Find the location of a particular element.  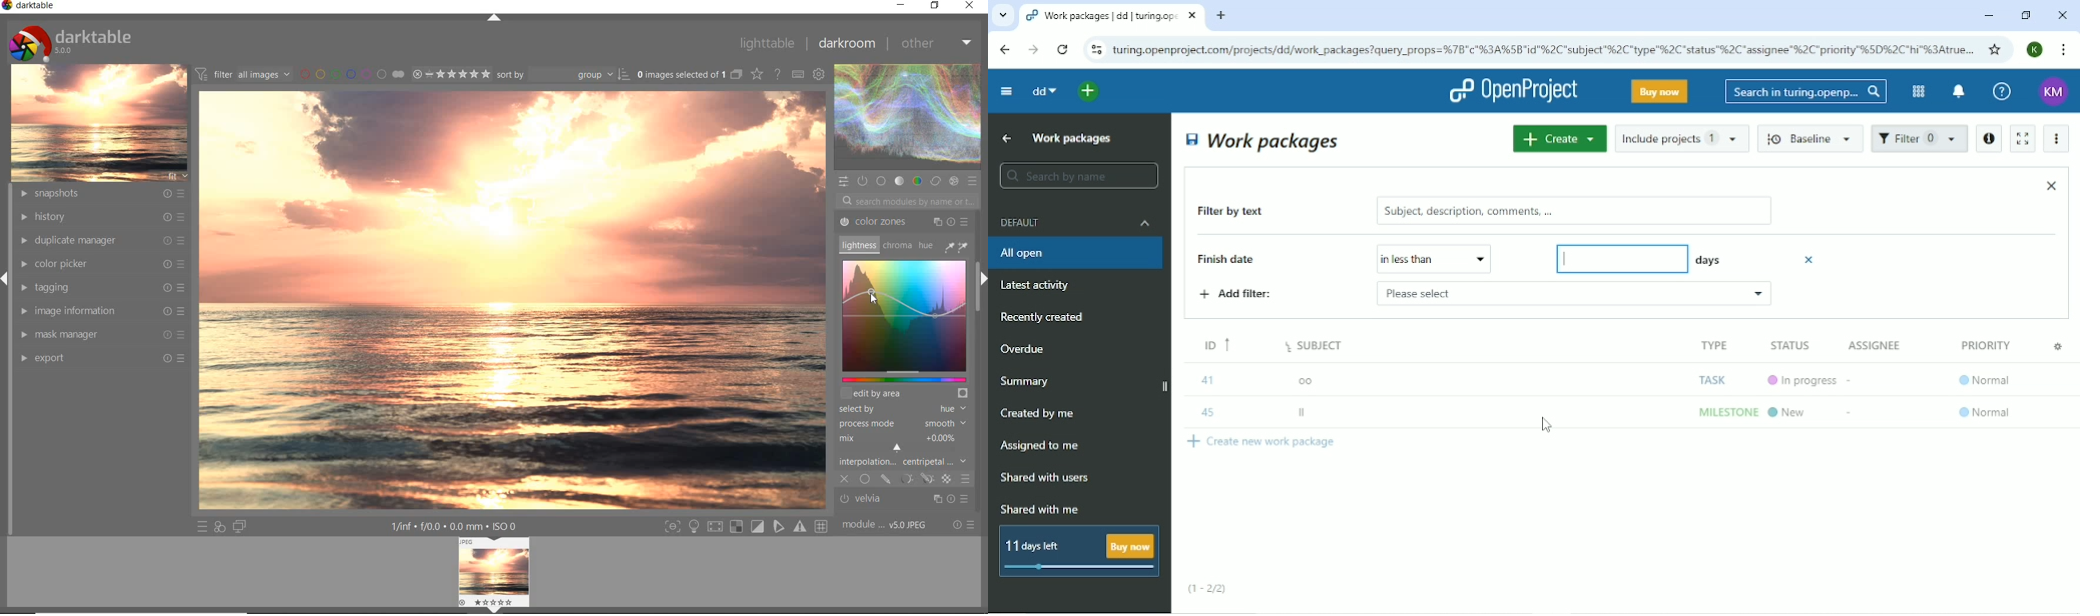

lighttable is located at coordinates (766, 43).